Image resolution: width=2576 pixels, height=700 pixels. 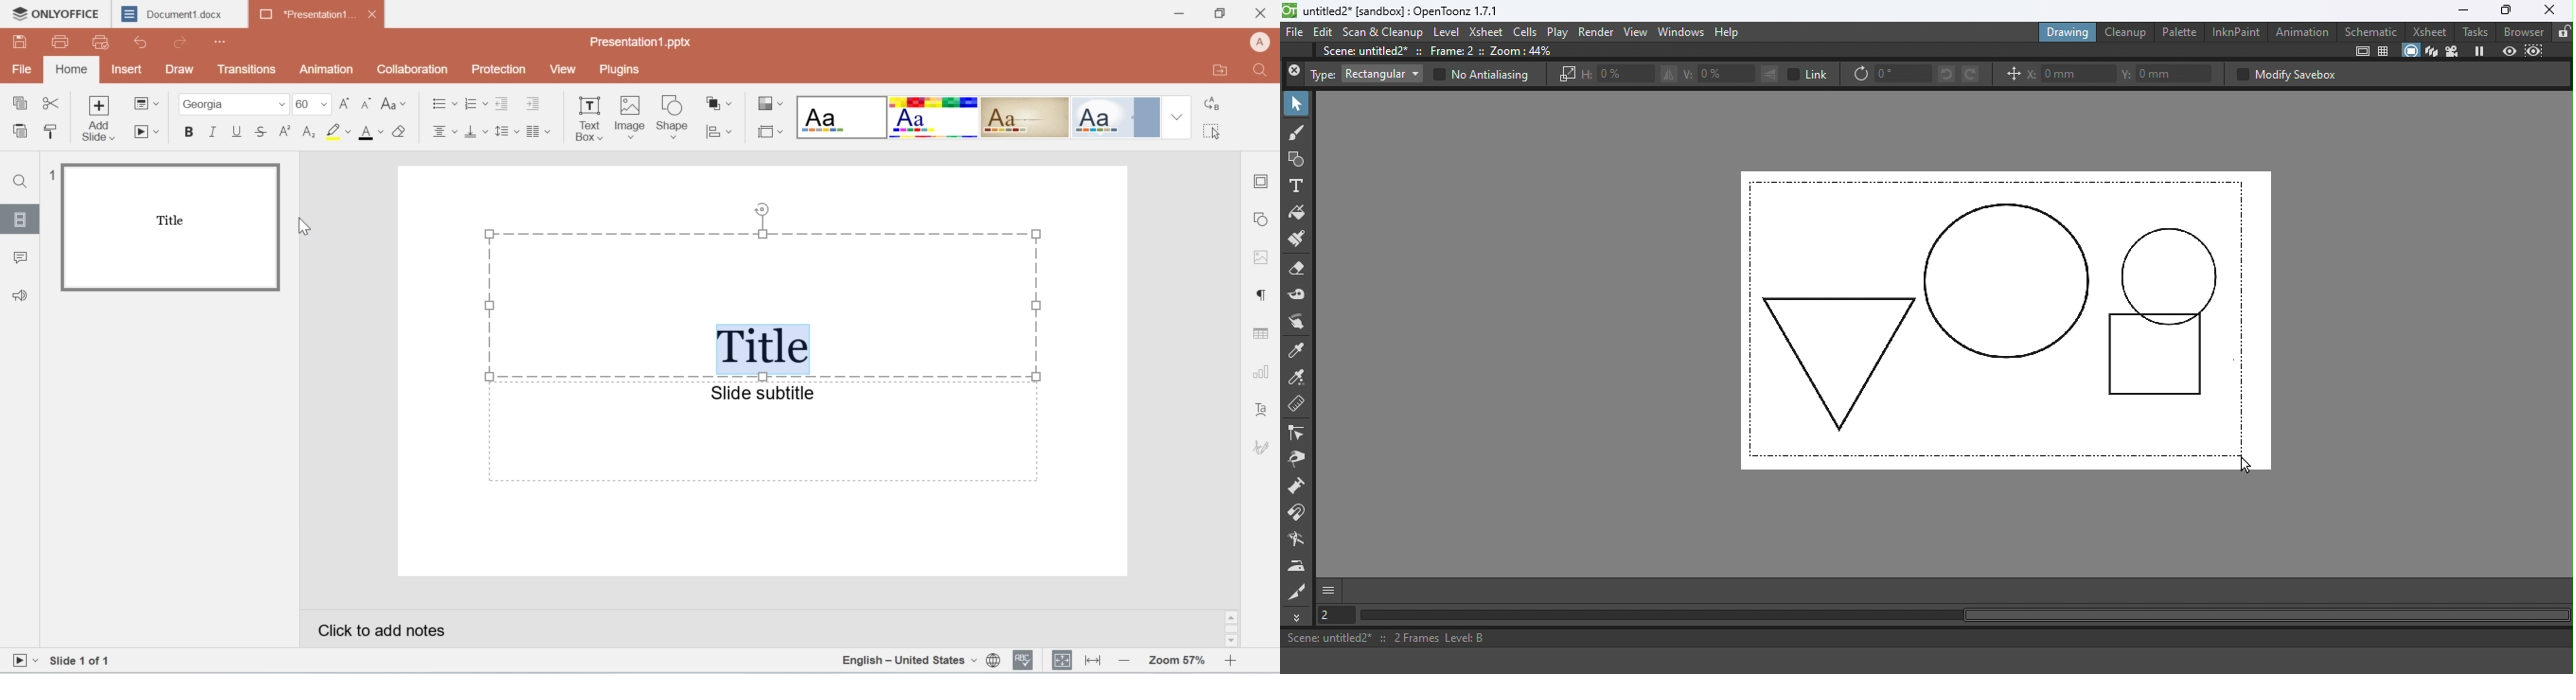 I want to click on indent, so click(x=537, y=105).